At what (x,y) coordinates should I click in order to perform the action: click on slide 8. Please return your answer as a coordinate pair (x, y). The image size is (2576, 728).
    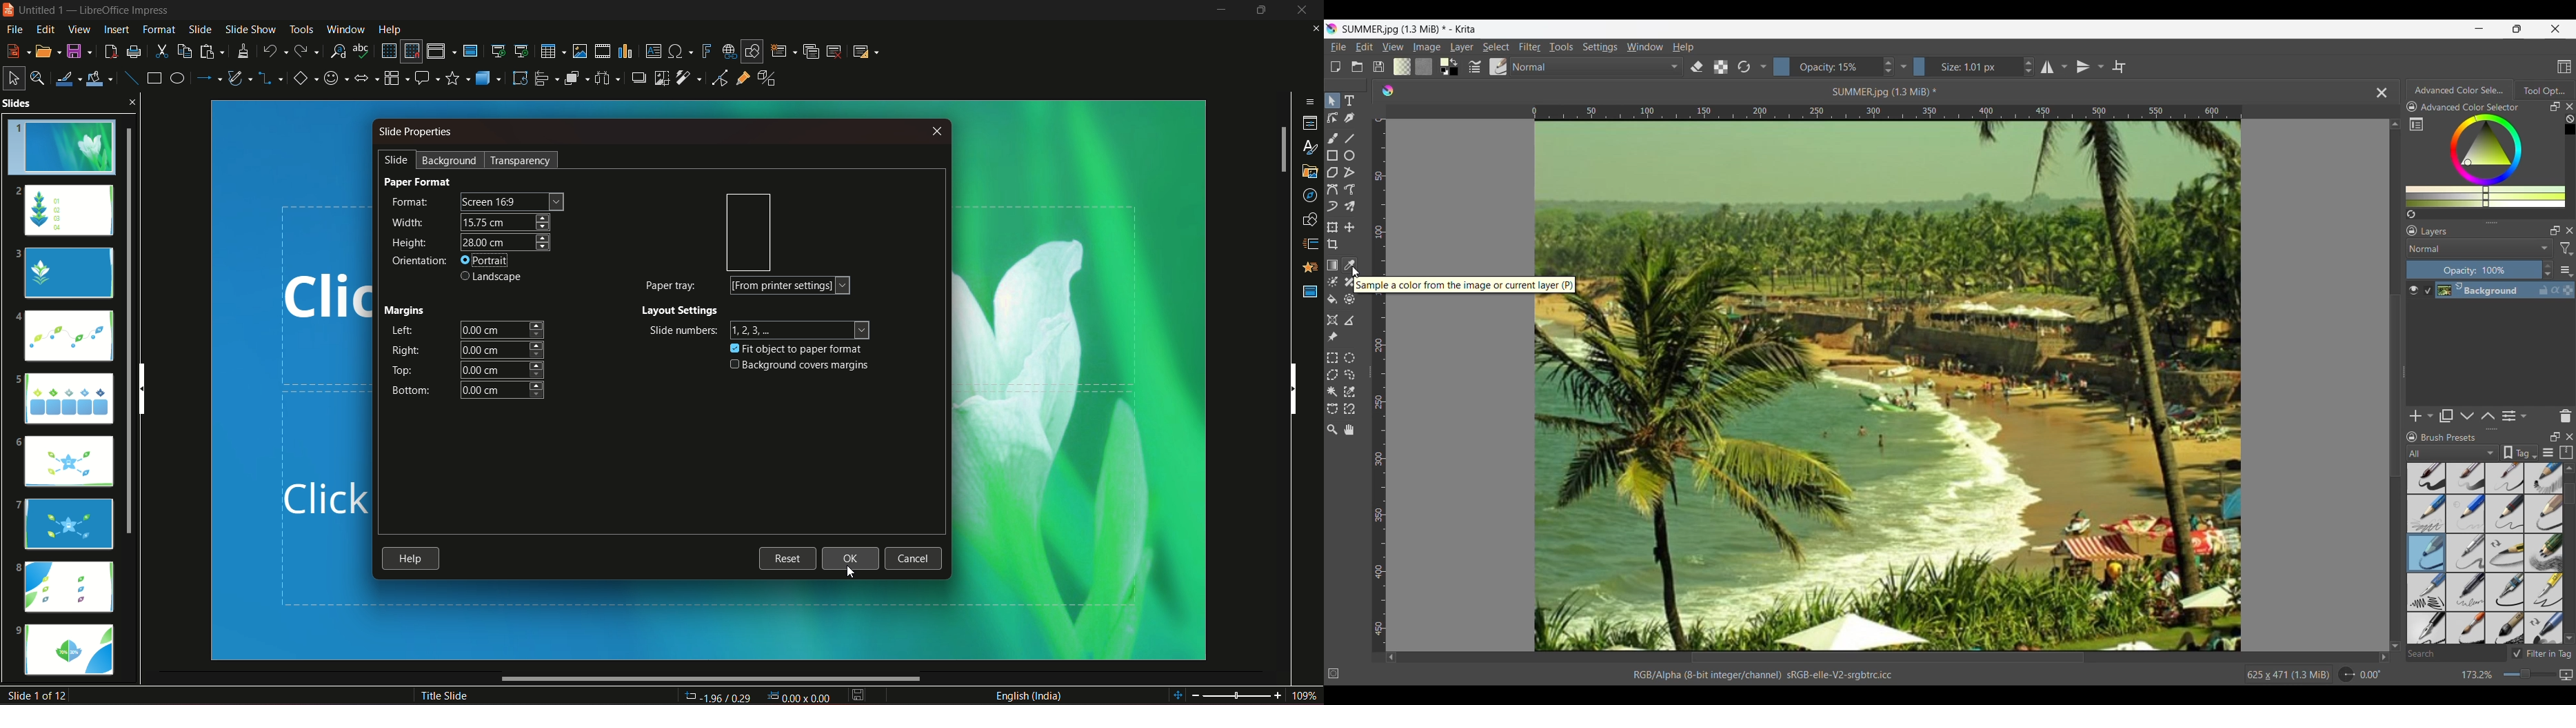
    Looking at the image, I should click on (68, 586).